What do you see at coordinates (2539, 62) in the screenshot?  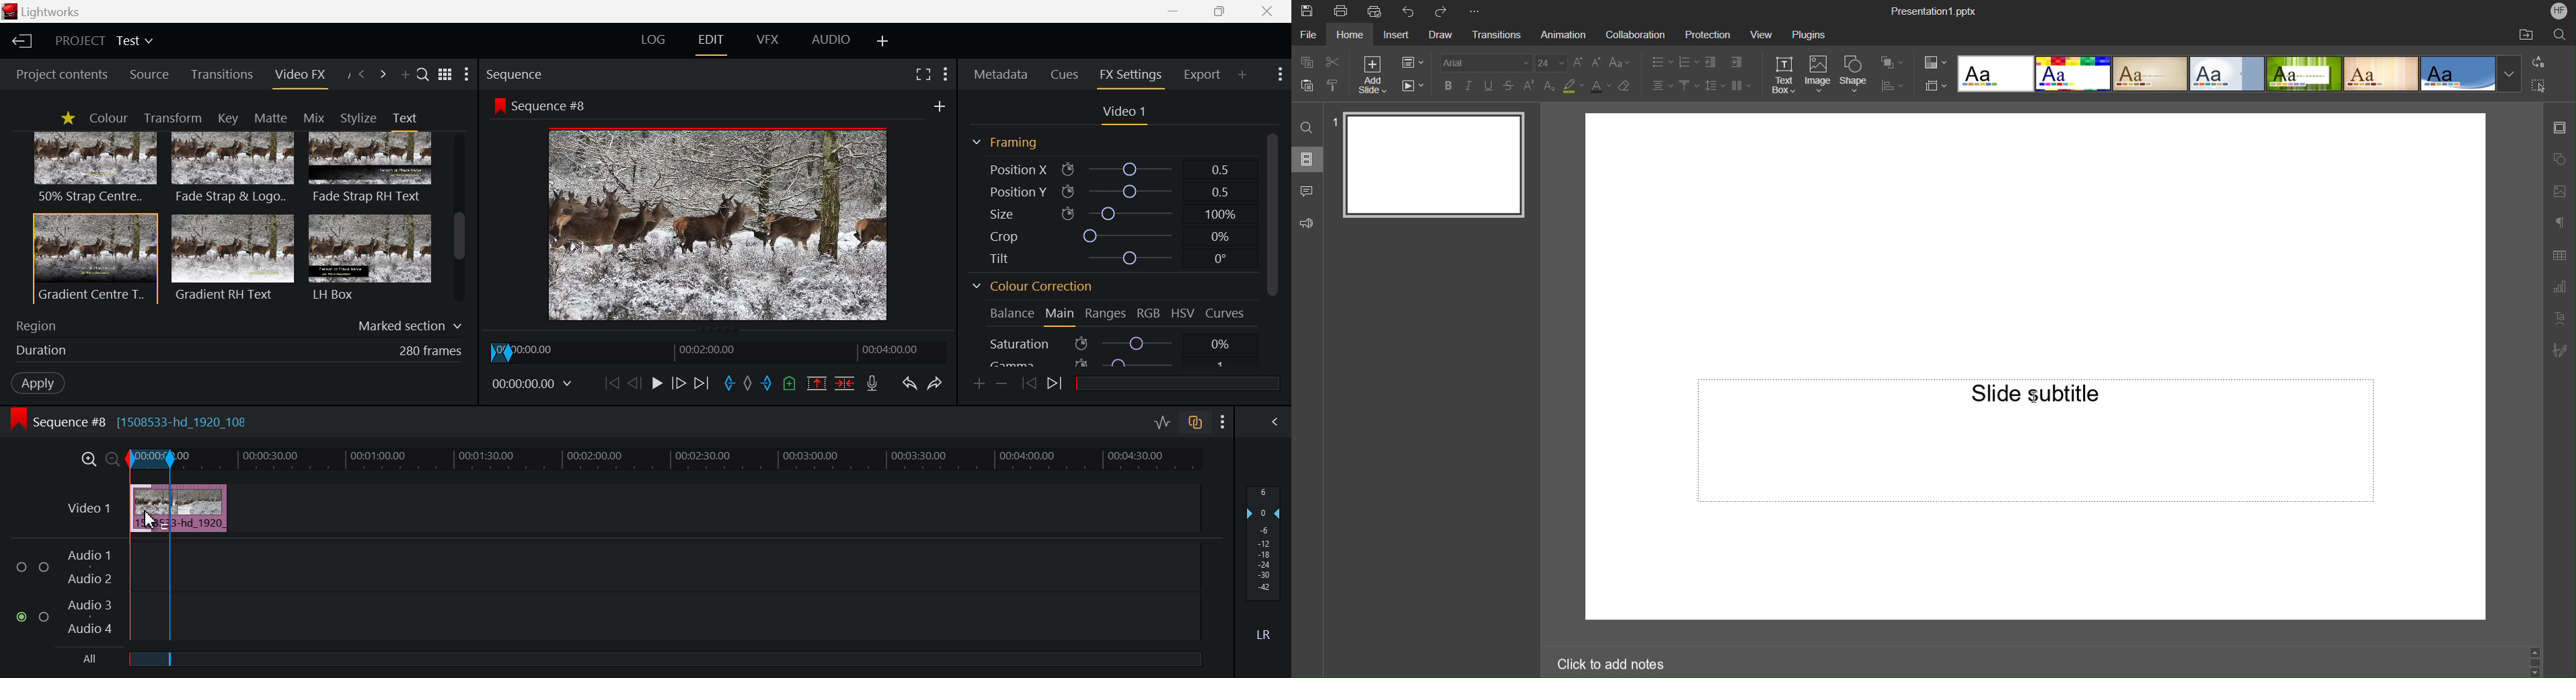 I see `Replace` at bounding box center [2539, 62].